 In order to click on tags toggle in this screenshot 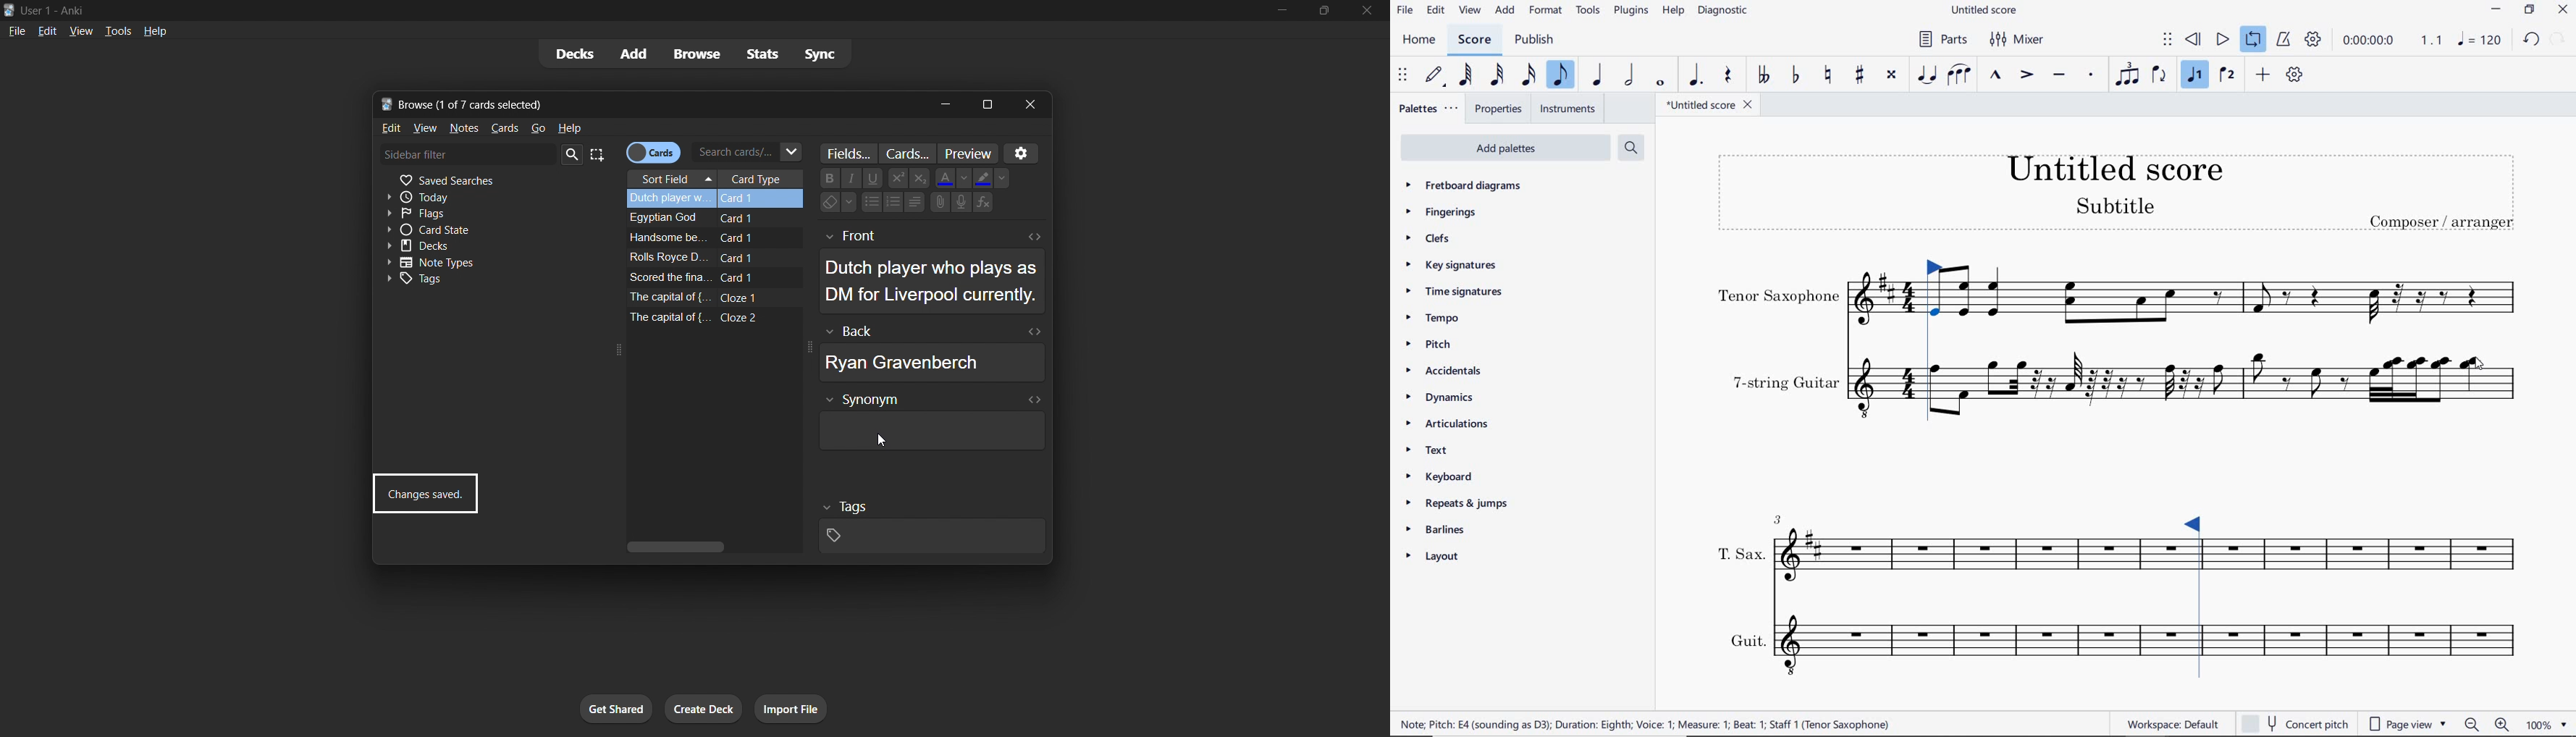, I will do `click(466, 281)`.